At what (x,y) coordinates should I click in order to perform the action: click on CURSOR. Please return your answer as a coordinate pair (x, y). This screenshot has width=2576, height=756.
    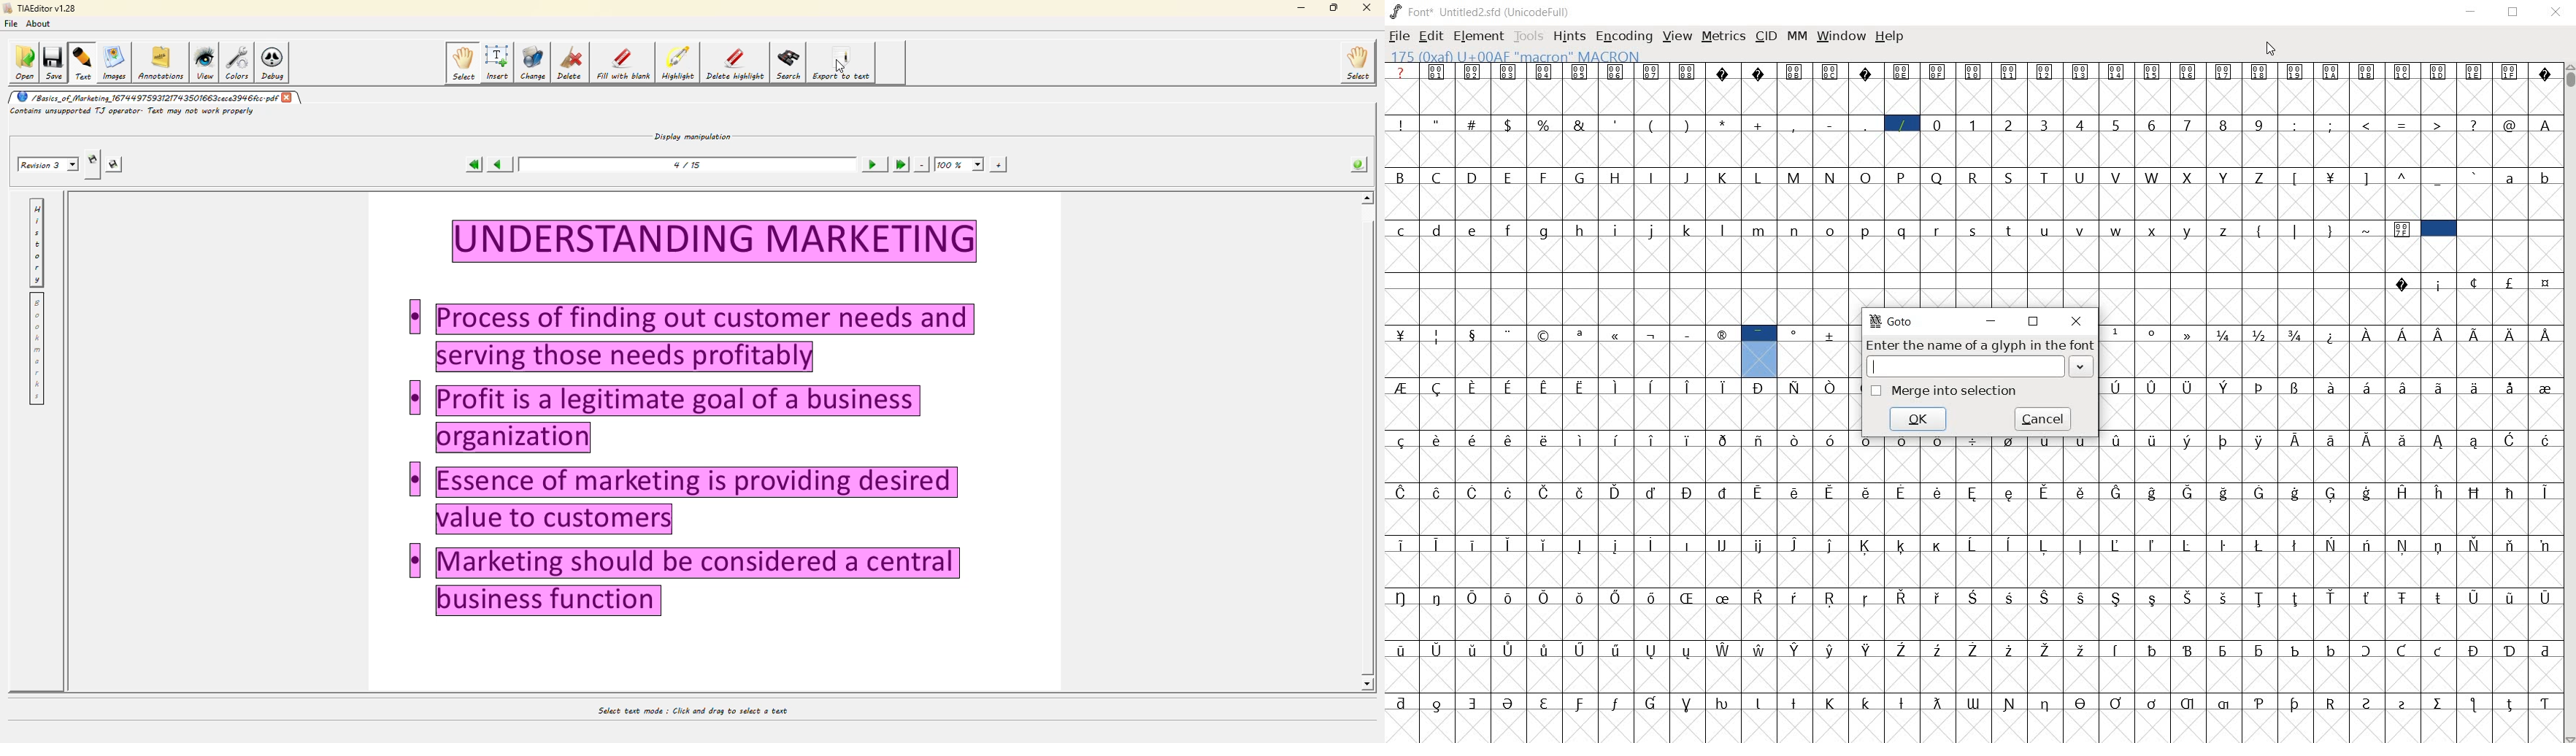
    Looking at the image, I should click on (2271, 47).